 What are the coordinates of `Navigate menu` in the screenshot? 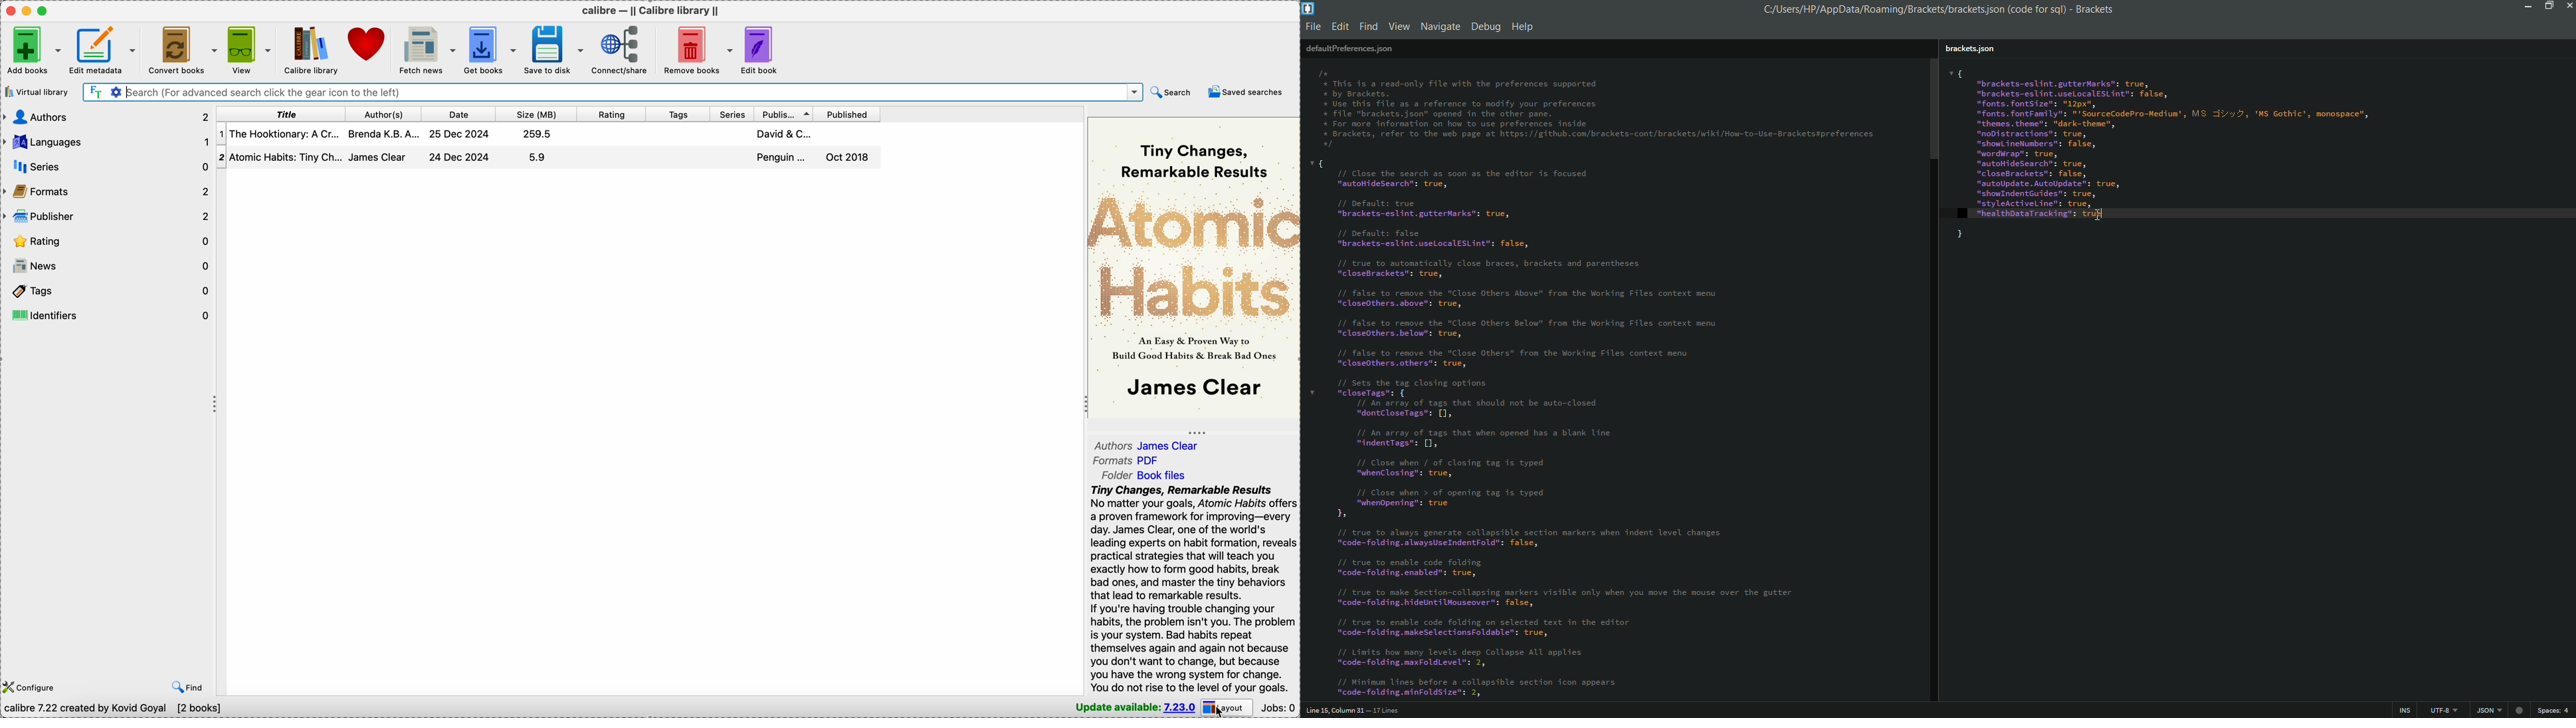 It's located at (1440, 27).